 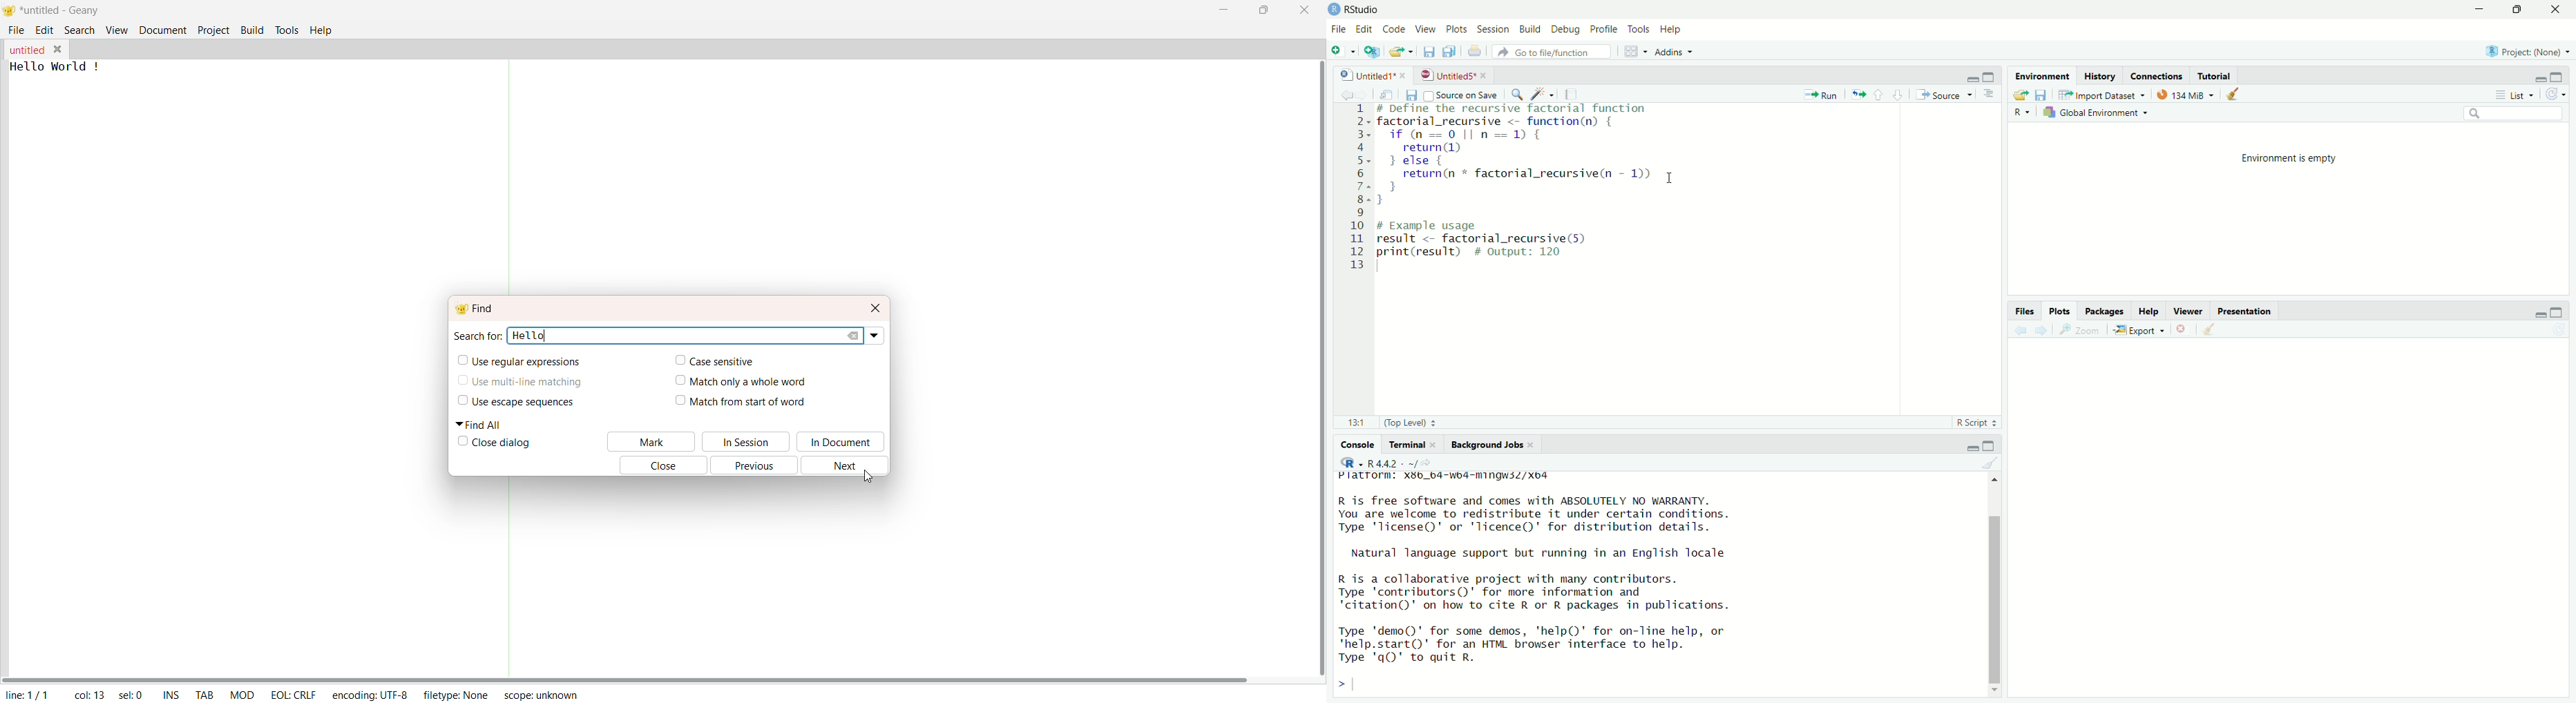 What do you see at coordinates (1996, 463) in the screenshot?
I see `Clear console (Ctrl +L)` at bounding box center [1996, 463].